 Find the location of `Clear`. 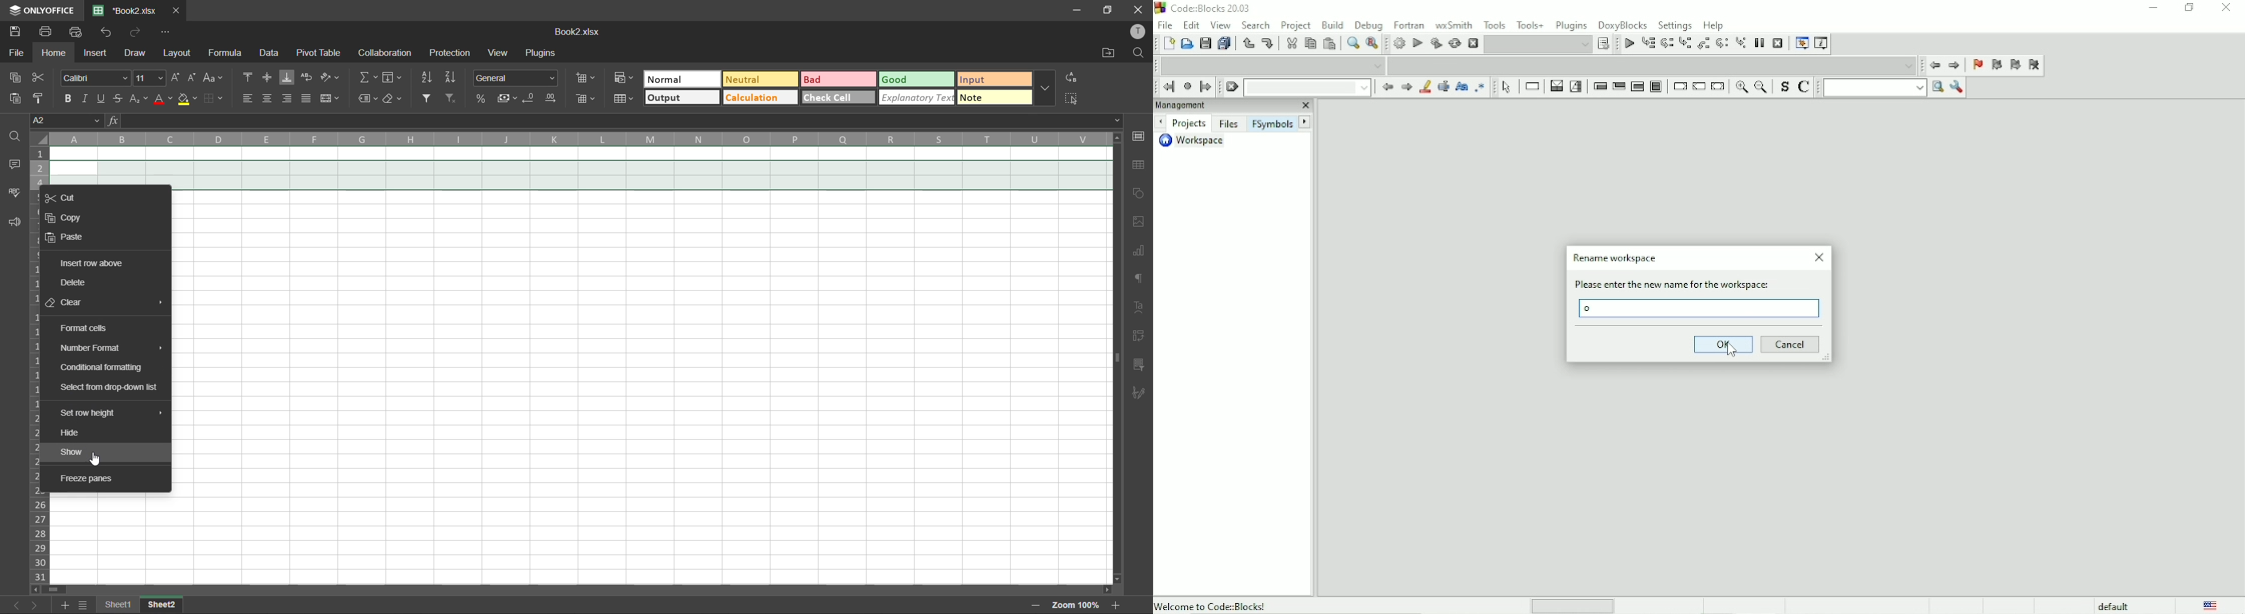

Clear is located at coordinates (1232, 87).